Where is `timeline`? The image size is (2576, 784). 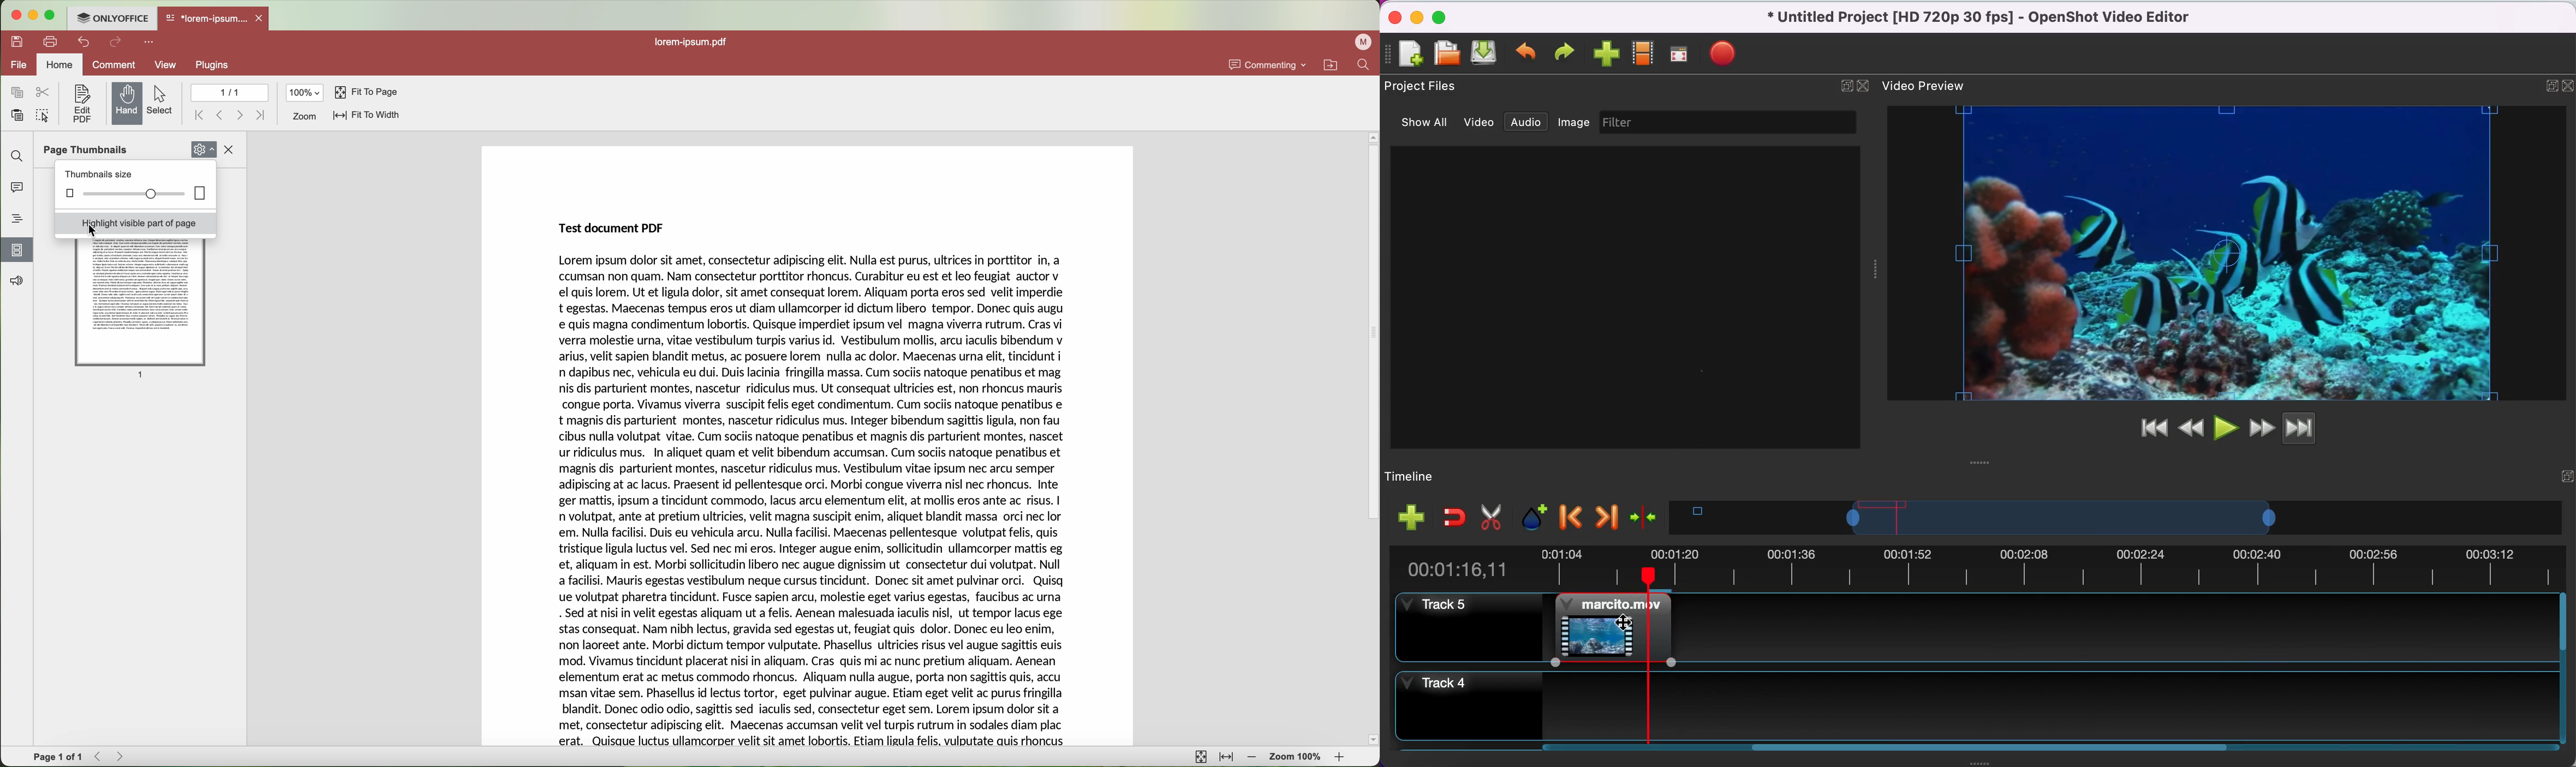 timeline is located at coordinates (2055, 520).